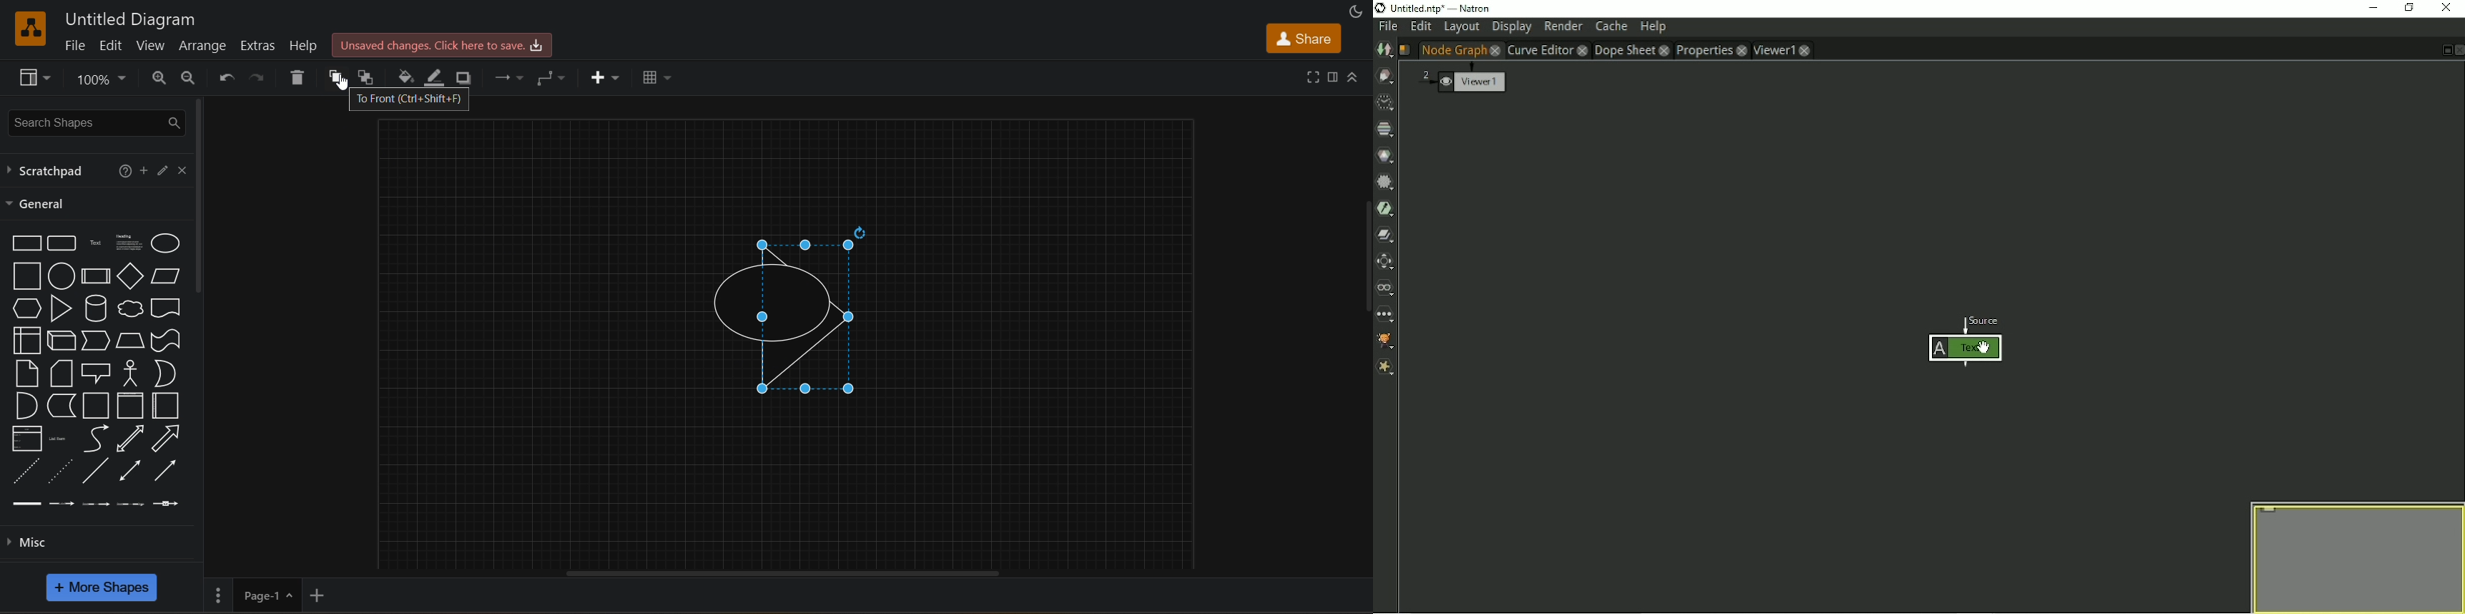  I want to click on dotted line, so click(60, 470).